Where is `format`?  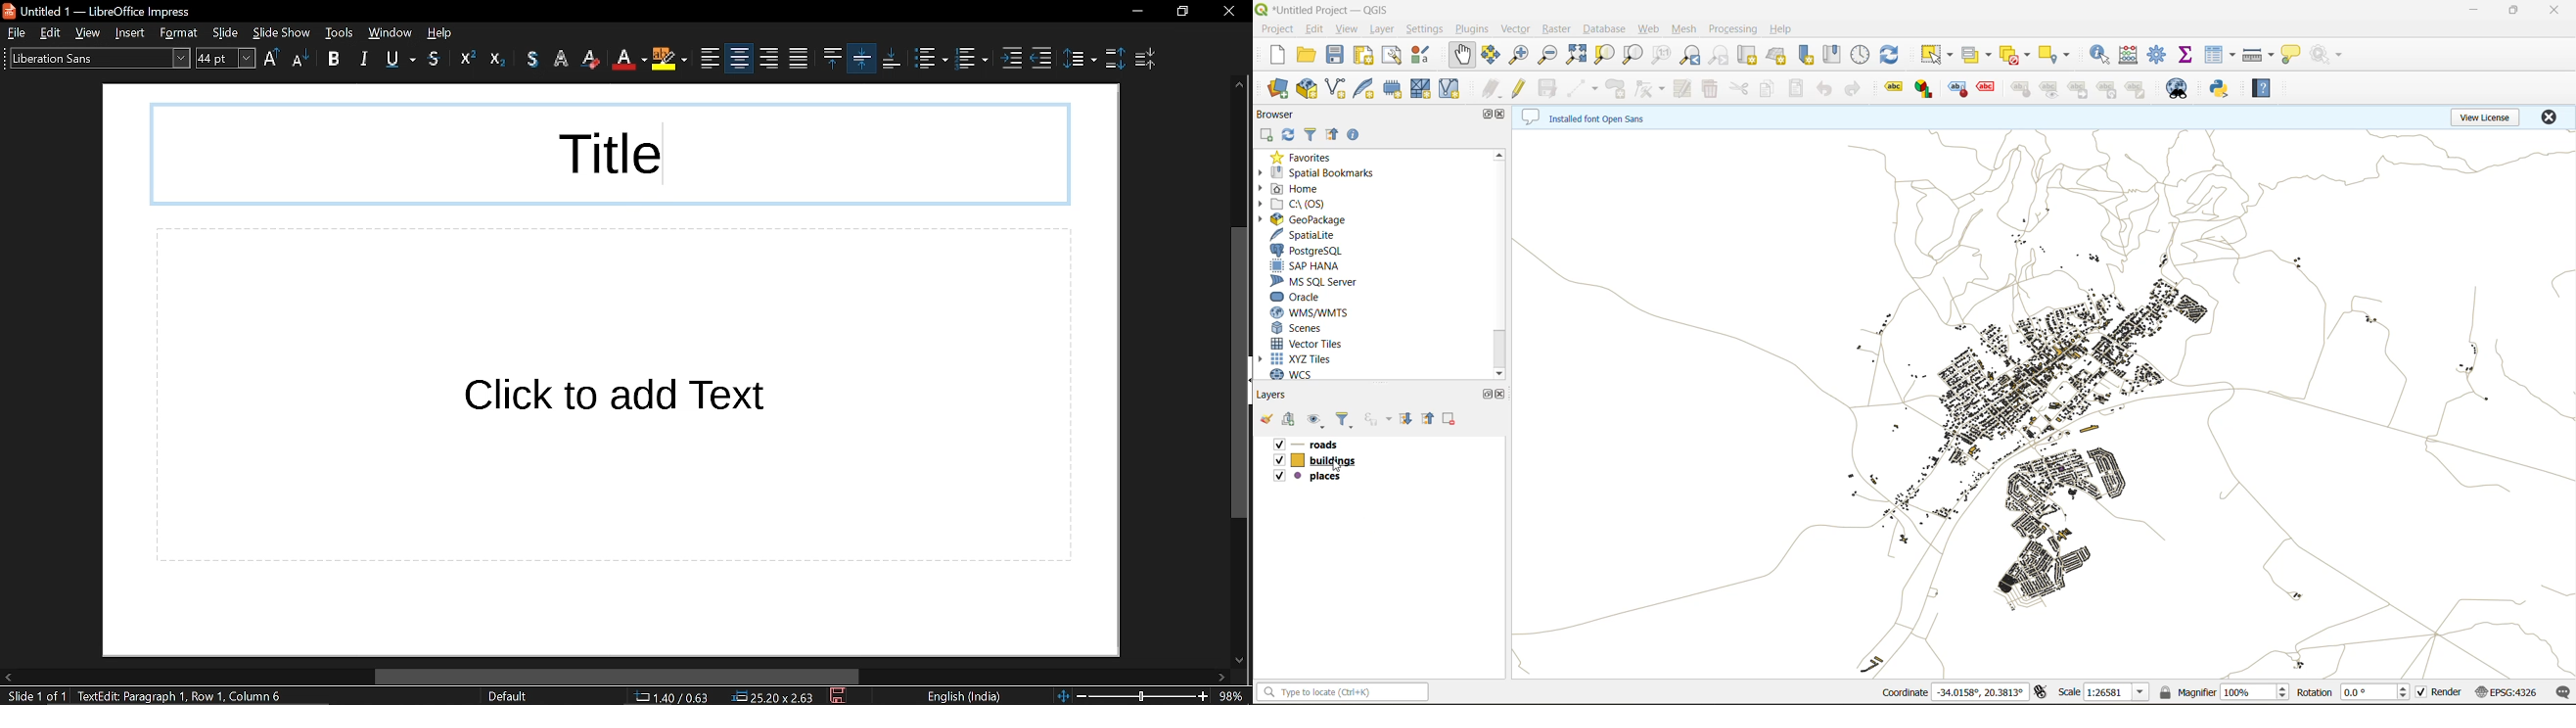 format is located at coordinates (182, 33).